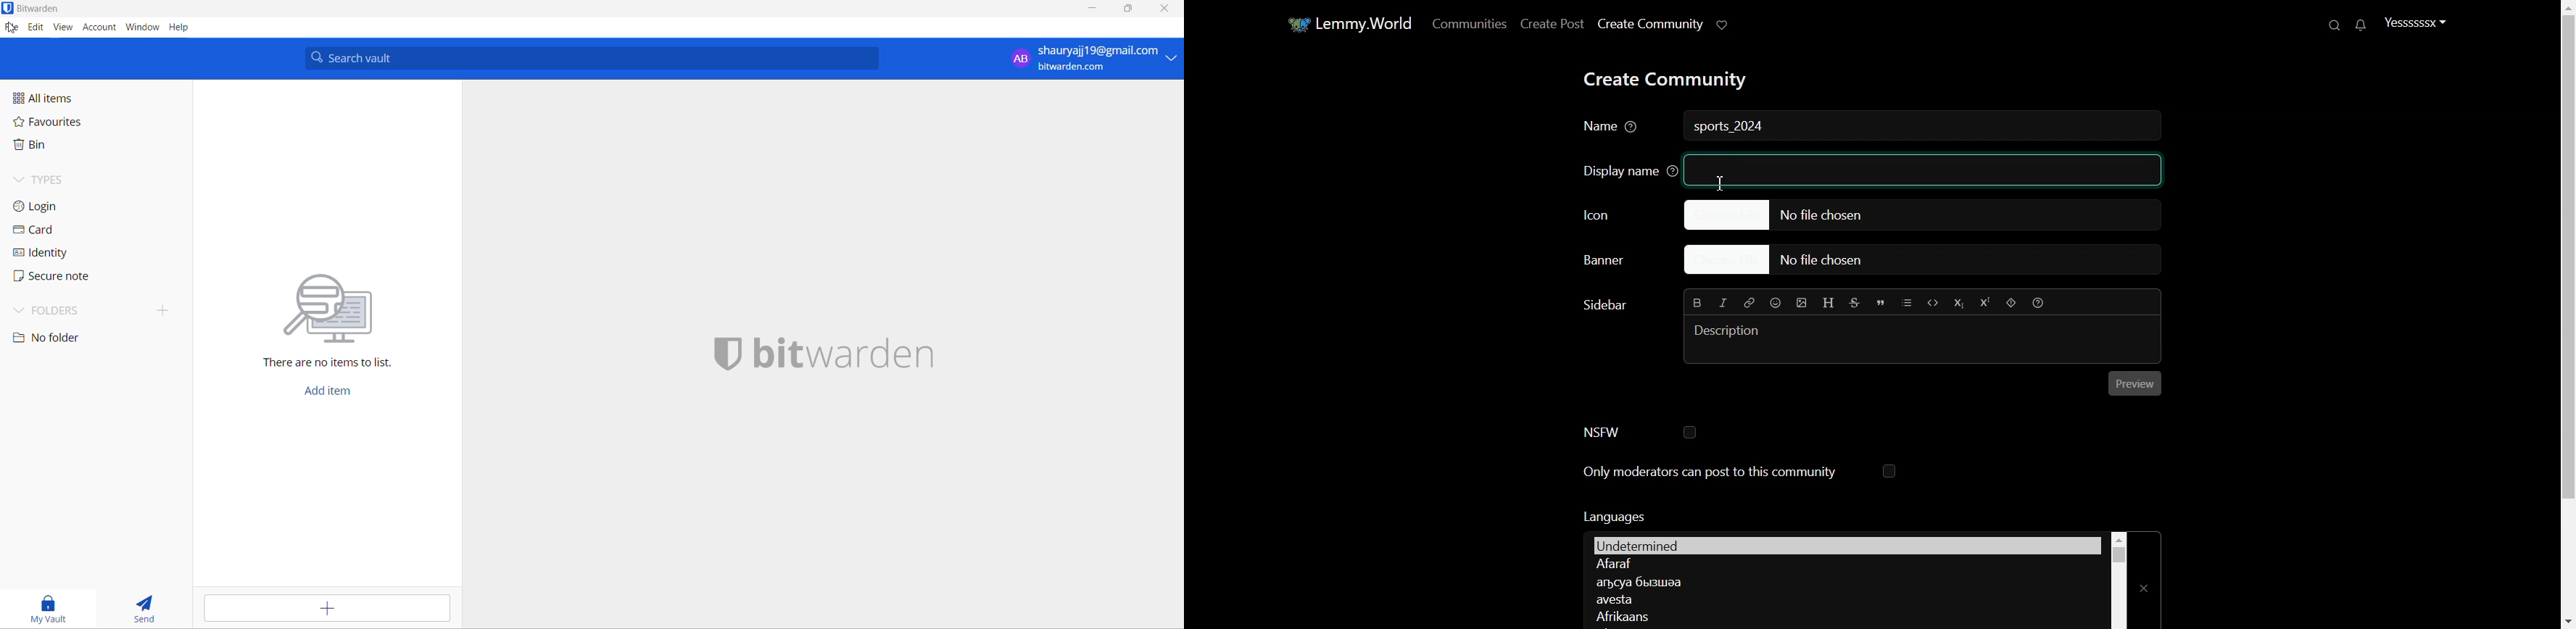  What do you see at coordinates (1628, 168) in the screenshot?
I see `Display name` at bounding box center [1628, 168].